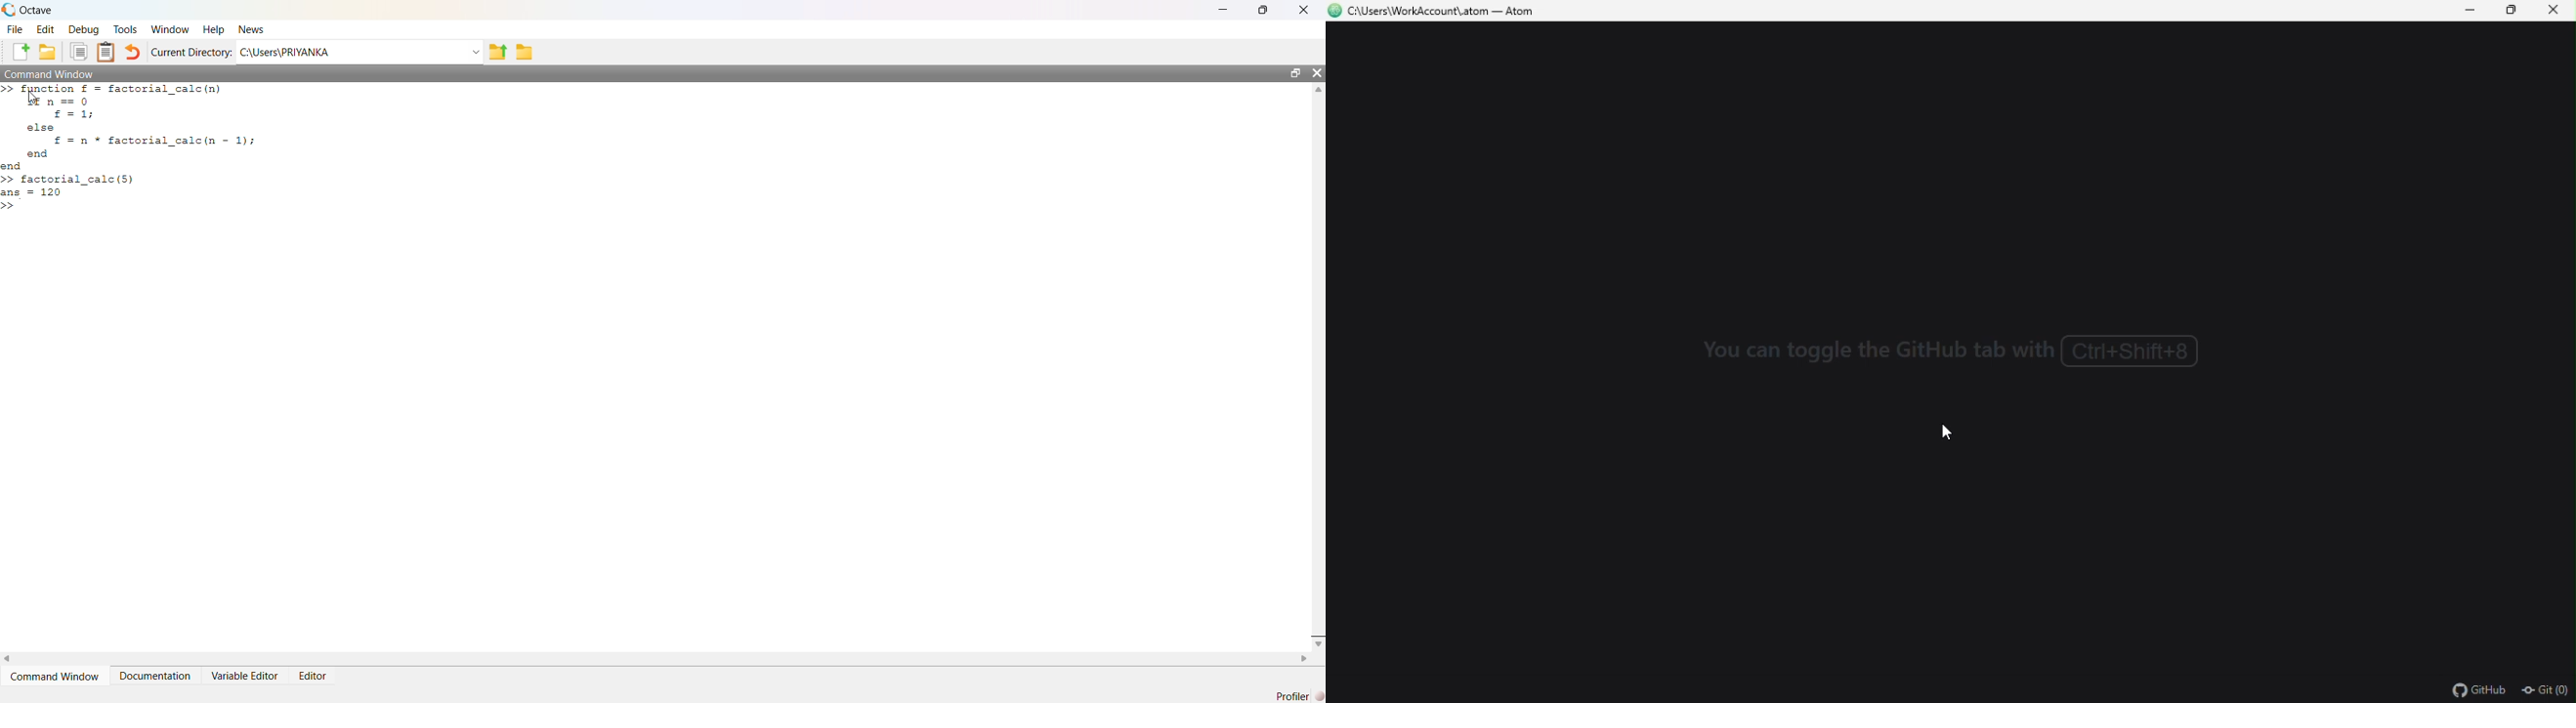  Describe the element at coordinates (247, 675) in the screenshot. I see `Variable Editor` at that location.